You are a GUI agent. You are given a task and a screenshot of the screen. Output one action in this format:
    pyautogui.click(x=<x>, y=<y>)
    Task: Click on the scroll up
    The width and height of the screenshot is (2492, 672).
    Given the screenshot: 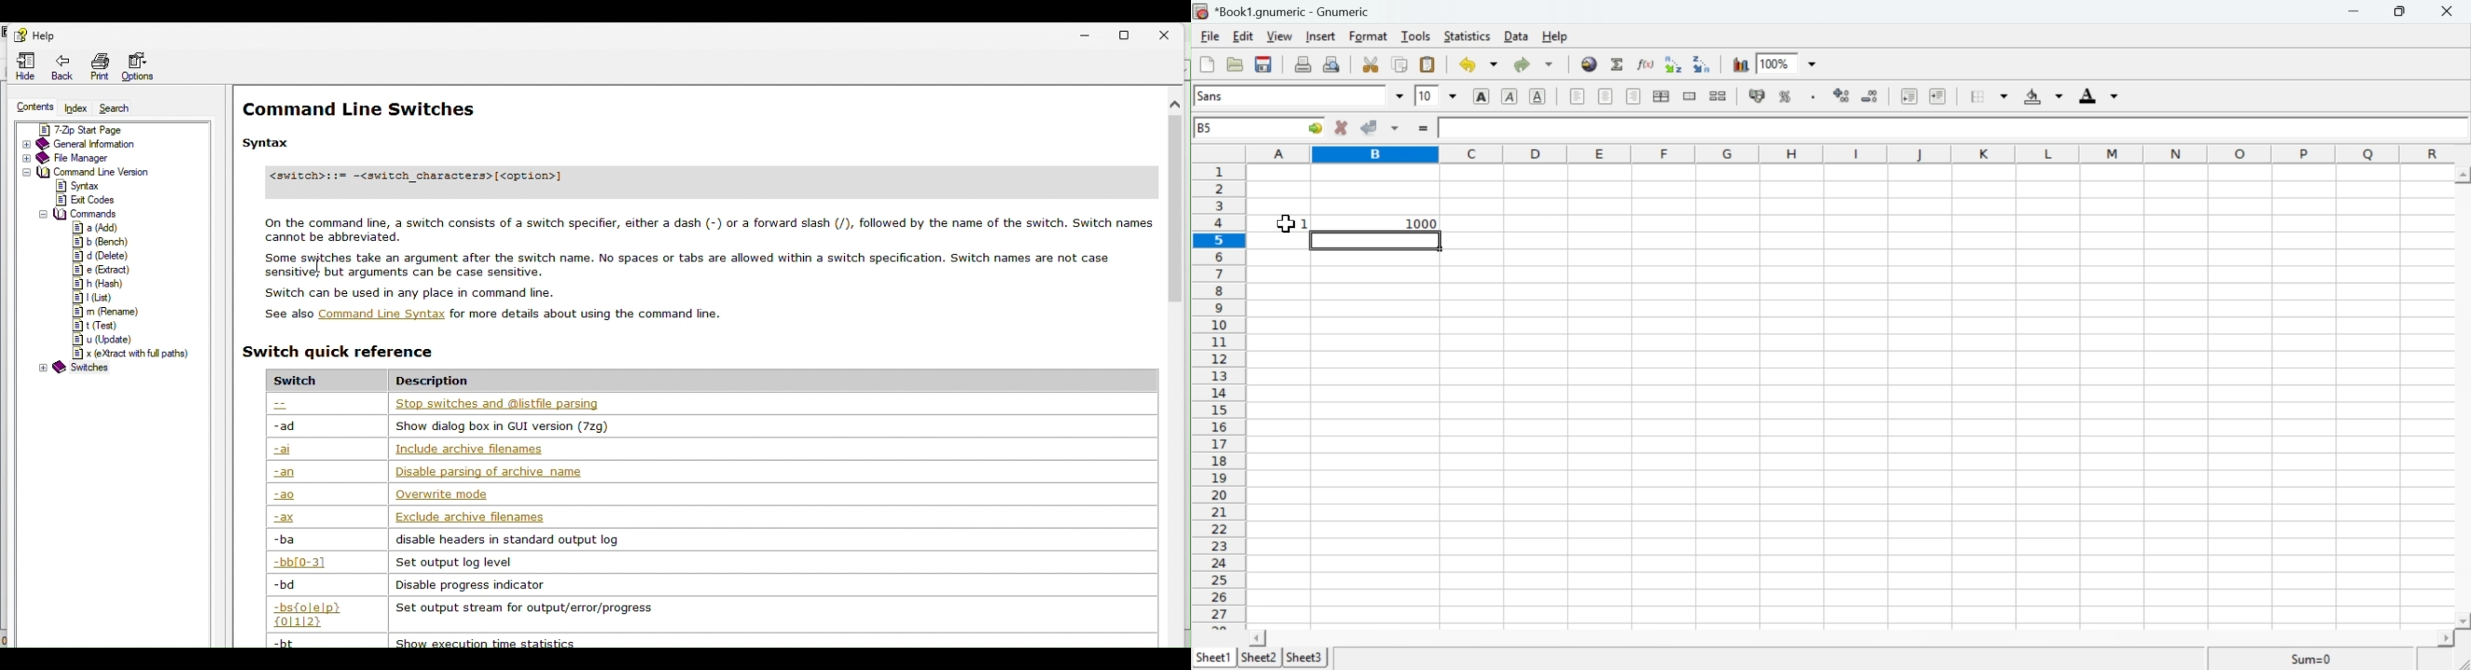 What is the action you would take?
    pyautogui.click(x=2462, y=174)
    